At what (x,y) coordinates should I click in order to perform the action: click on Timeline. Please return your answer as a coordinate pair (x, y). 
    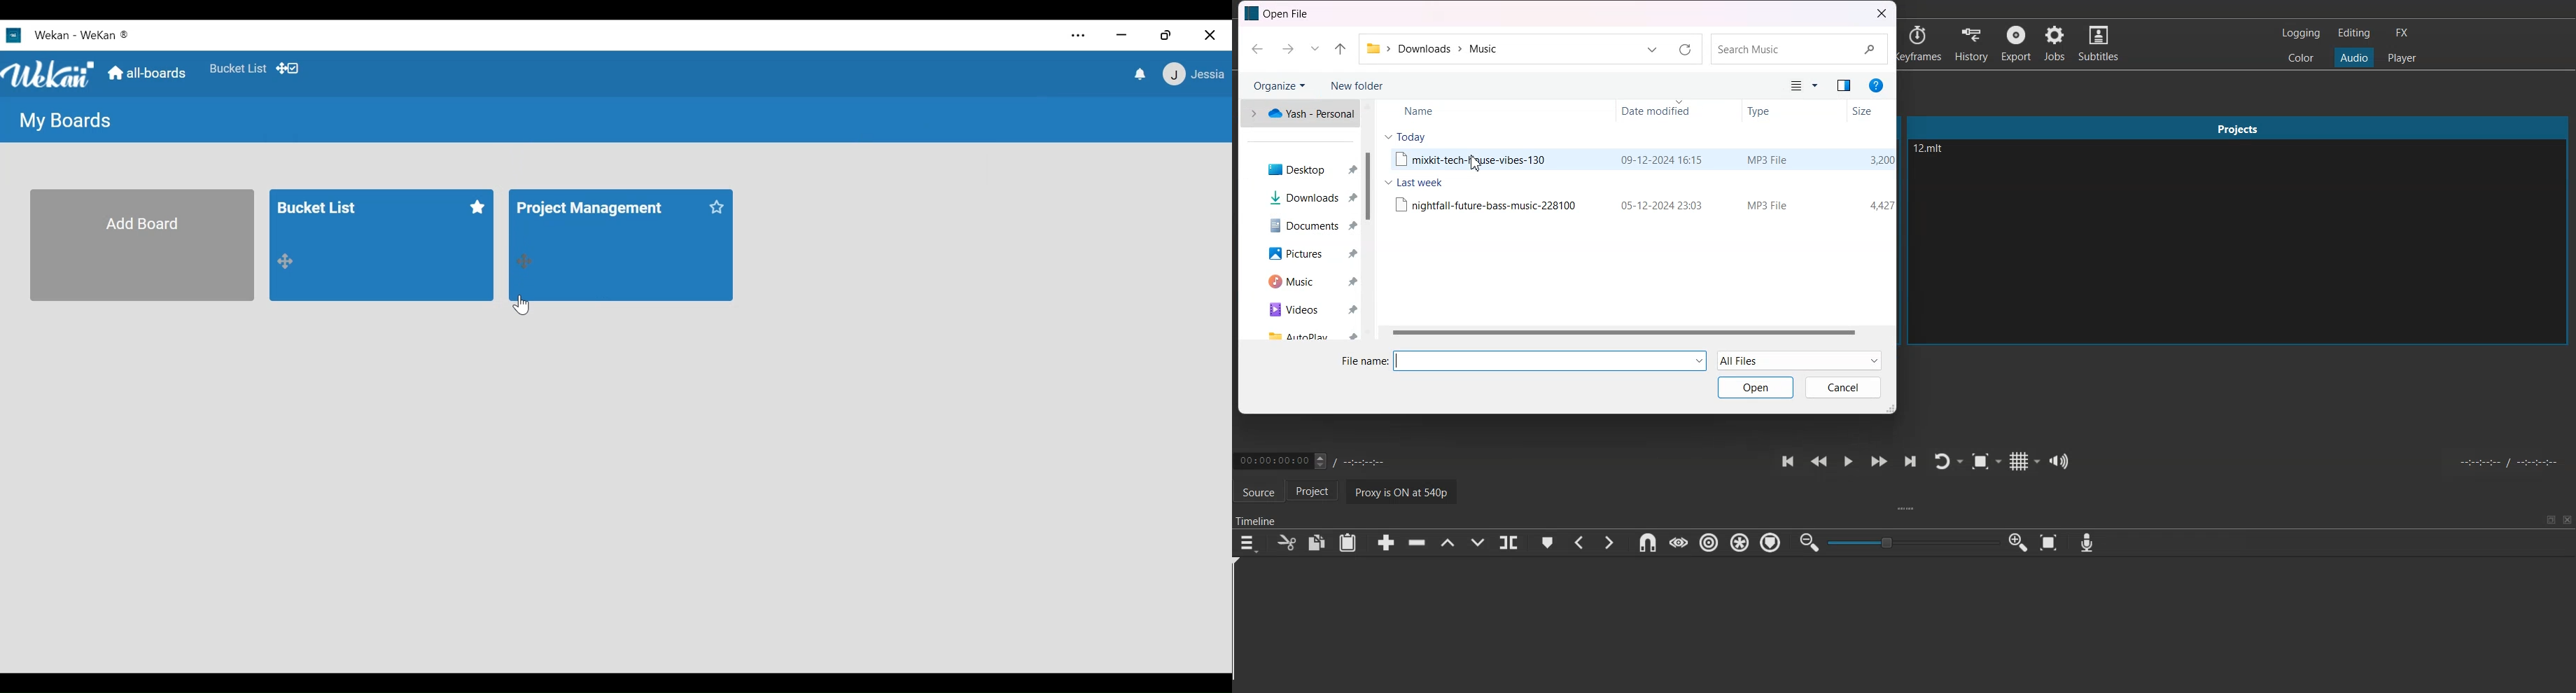
    Looking at the image, I should click on (1258, 517).